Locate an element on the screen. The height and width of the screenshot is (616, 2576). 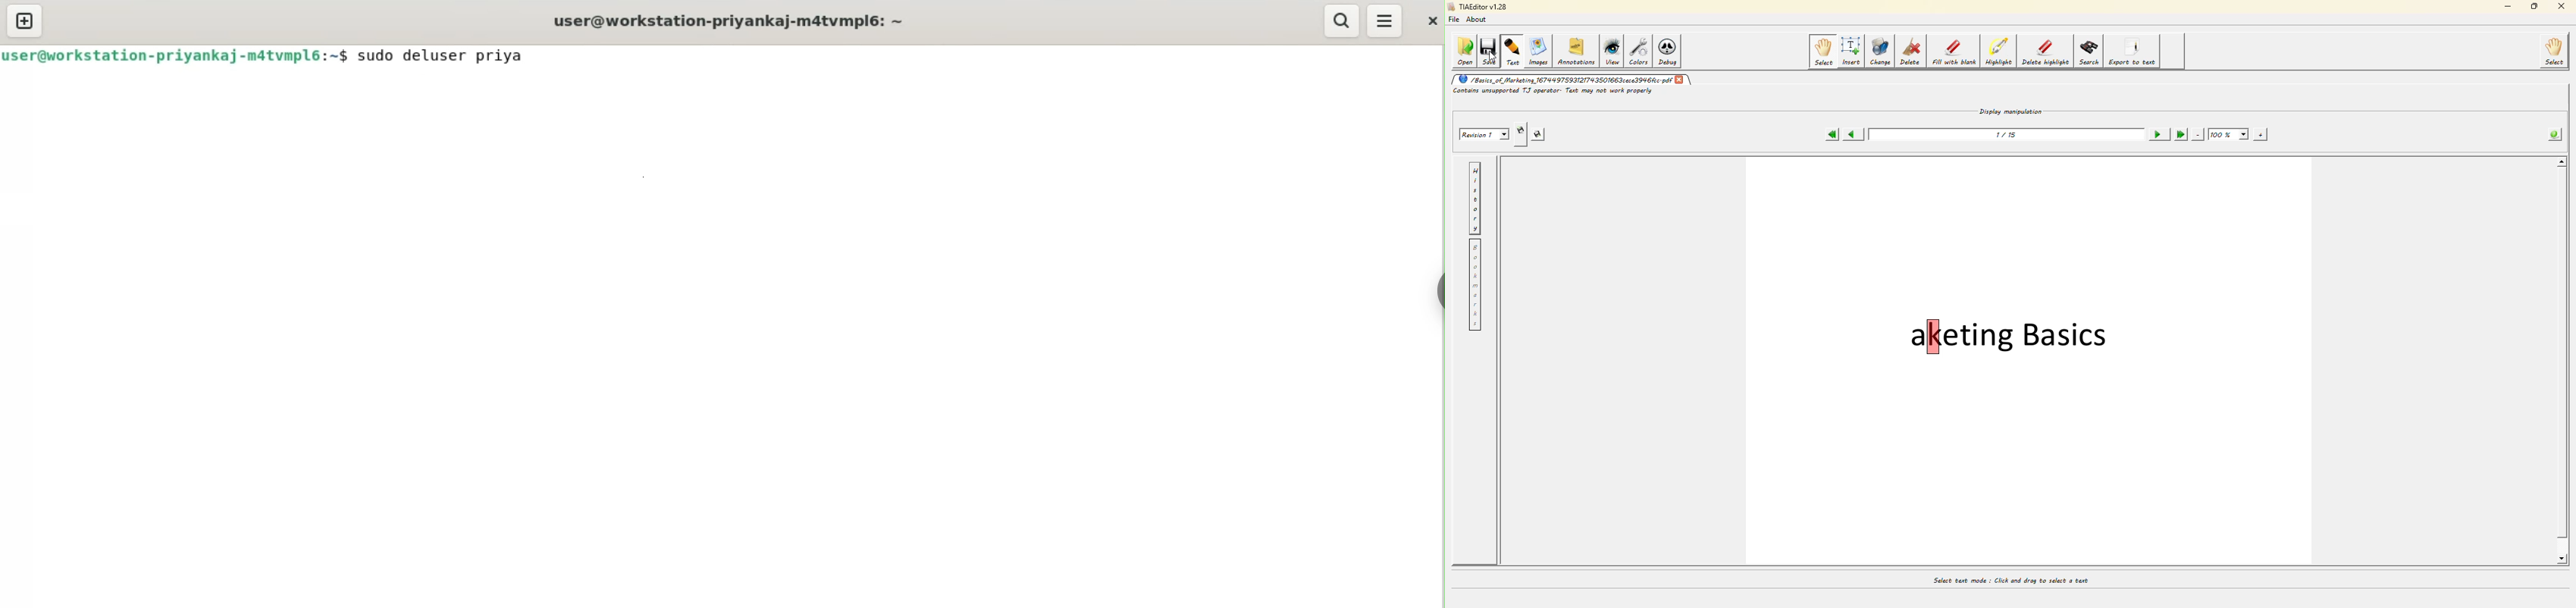
user@workstation-priyankaj-m4tvmpl6:- is located at coordinates (167, 56).